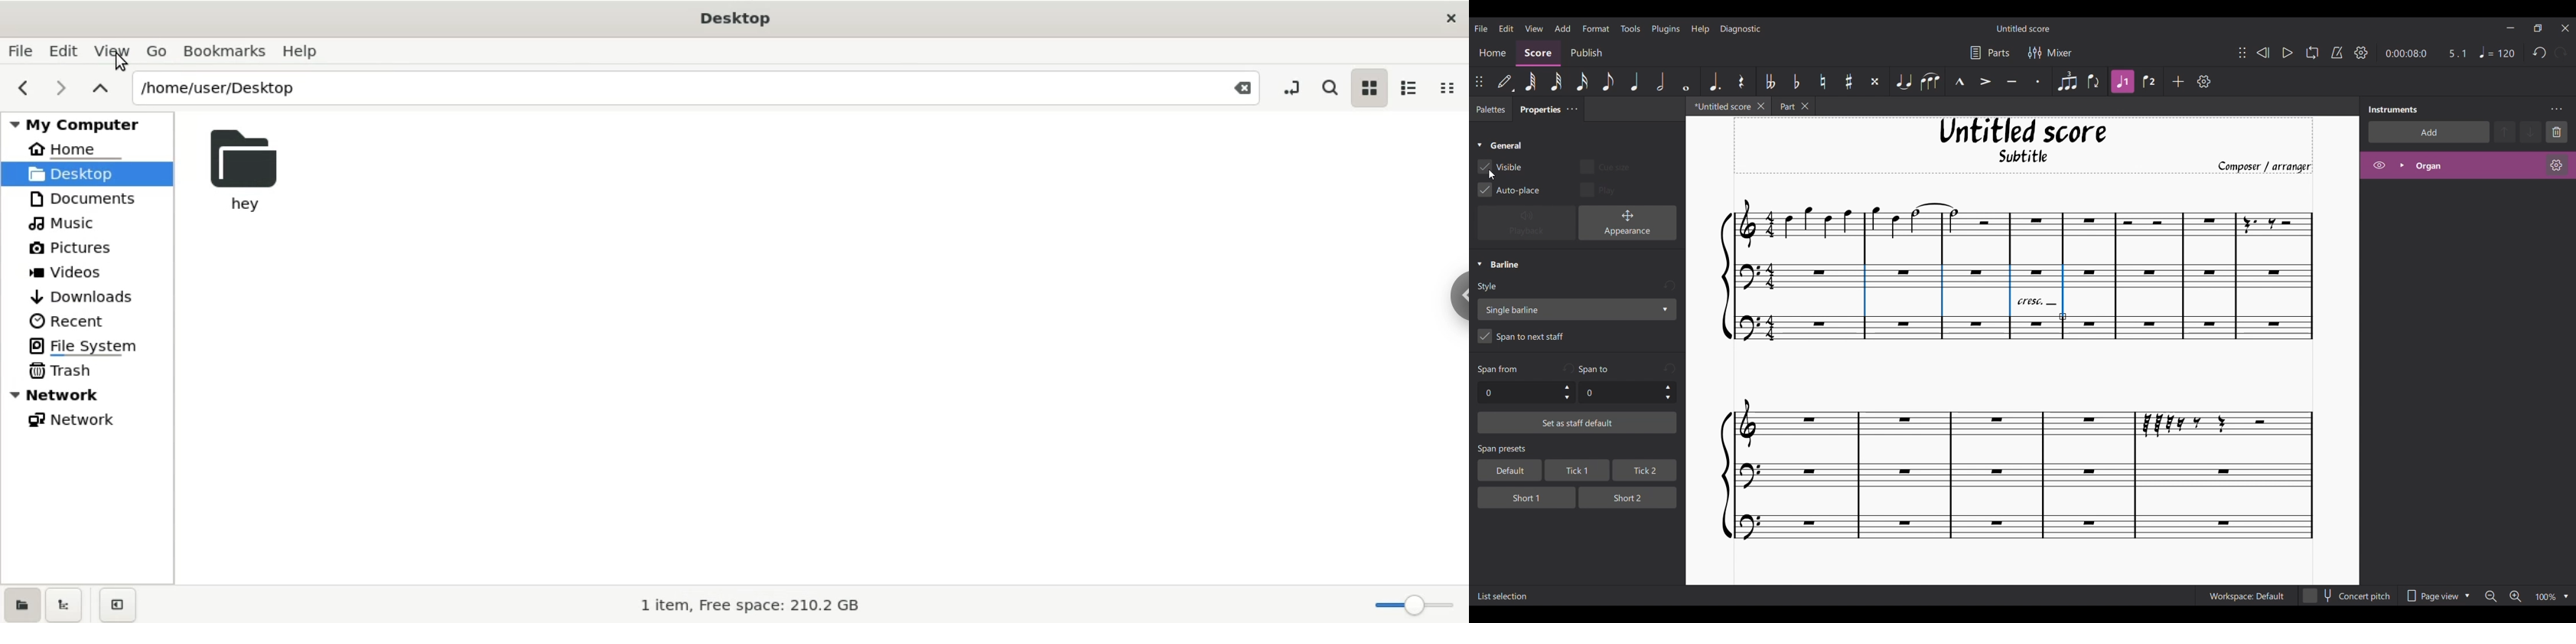  What do you see at coordinates (2426, 53) in the screenshot?
I see `Ratio and duration changed due to current selection` at bounding box center [2426, 53].